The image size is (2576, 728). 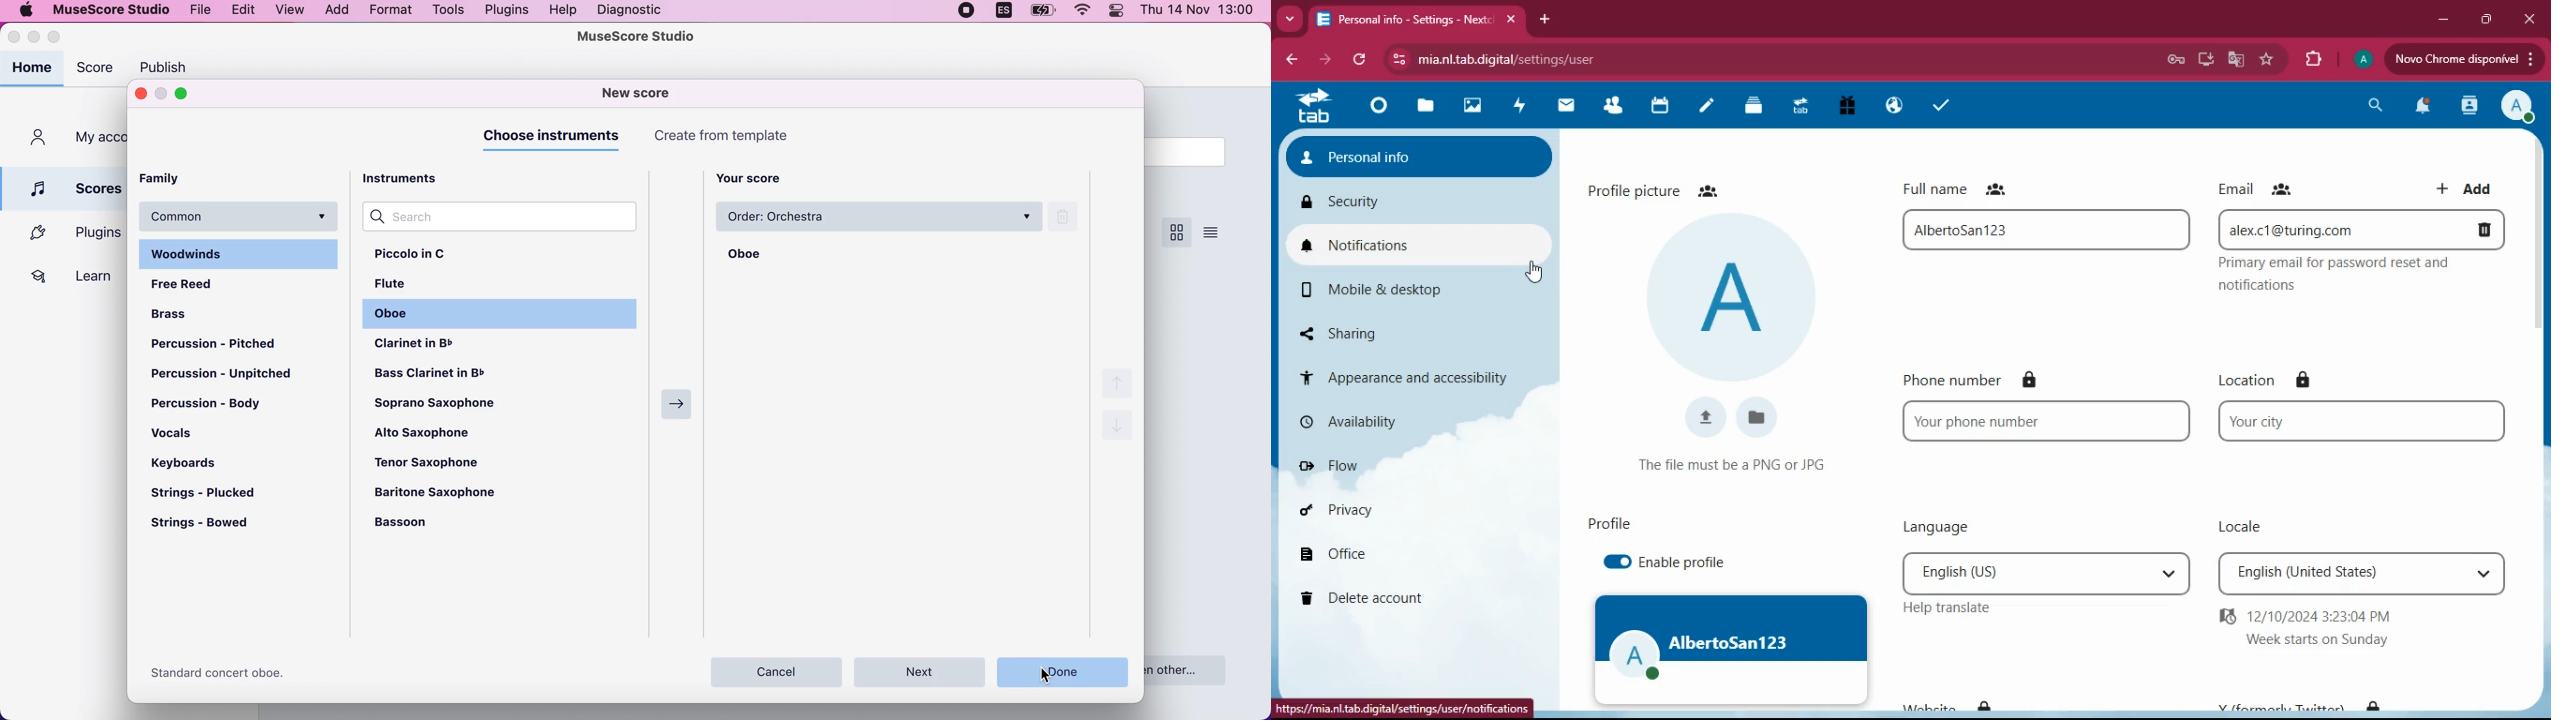 I want to click on up , so click(x=1116, y=380).